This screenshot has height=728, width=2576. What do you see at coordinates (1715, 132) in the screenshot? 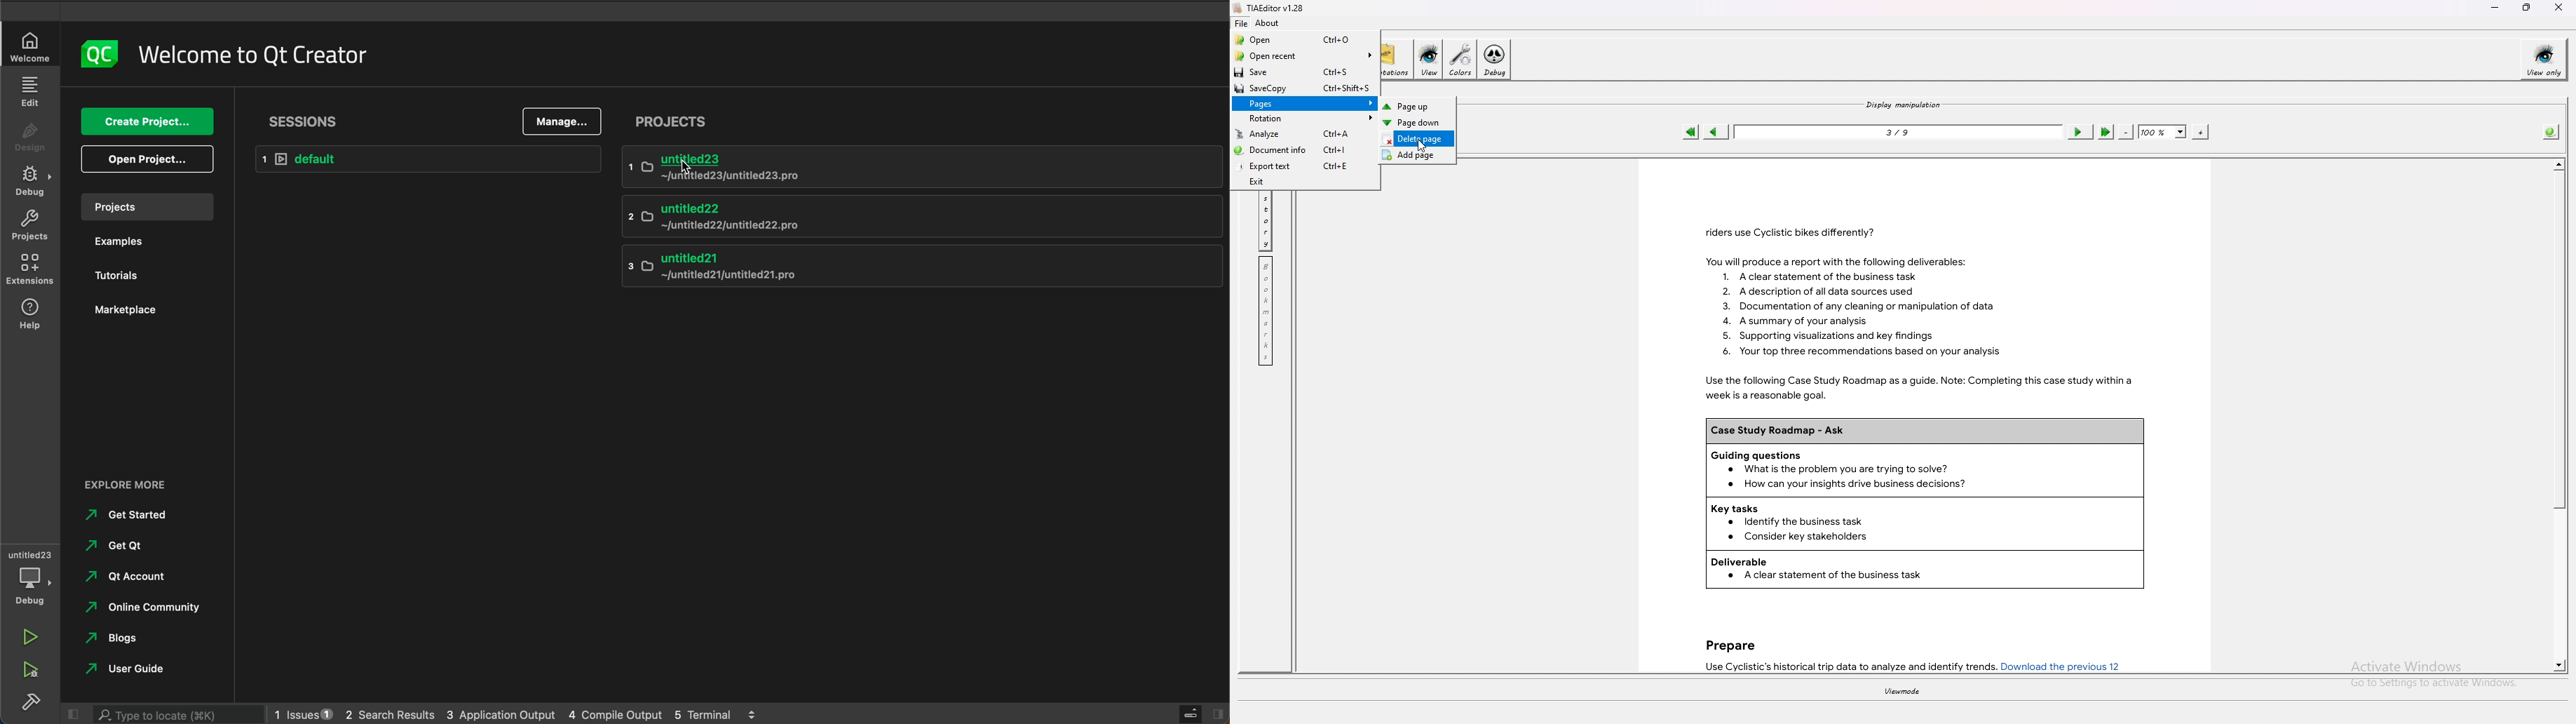
I see `previous page` at bounding box center [1715, 132].